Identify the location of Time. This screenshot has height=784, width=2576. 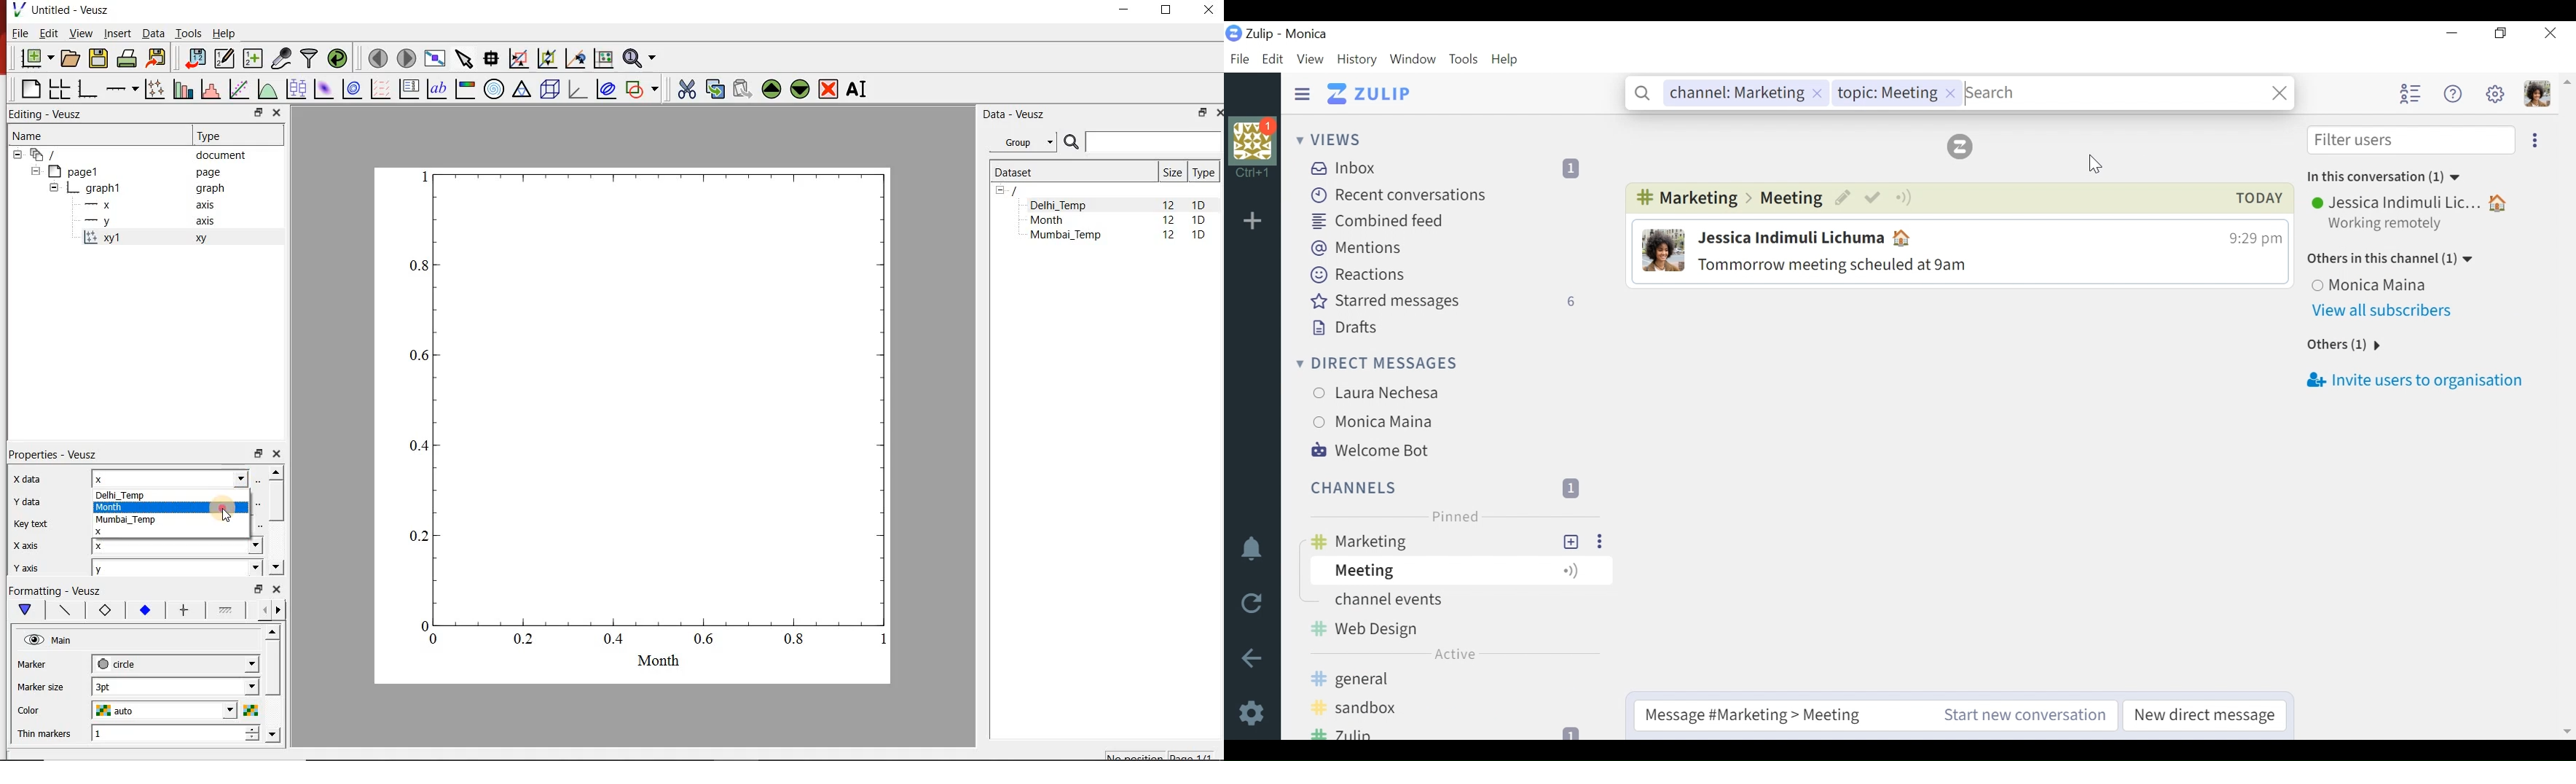
(2248, 239).